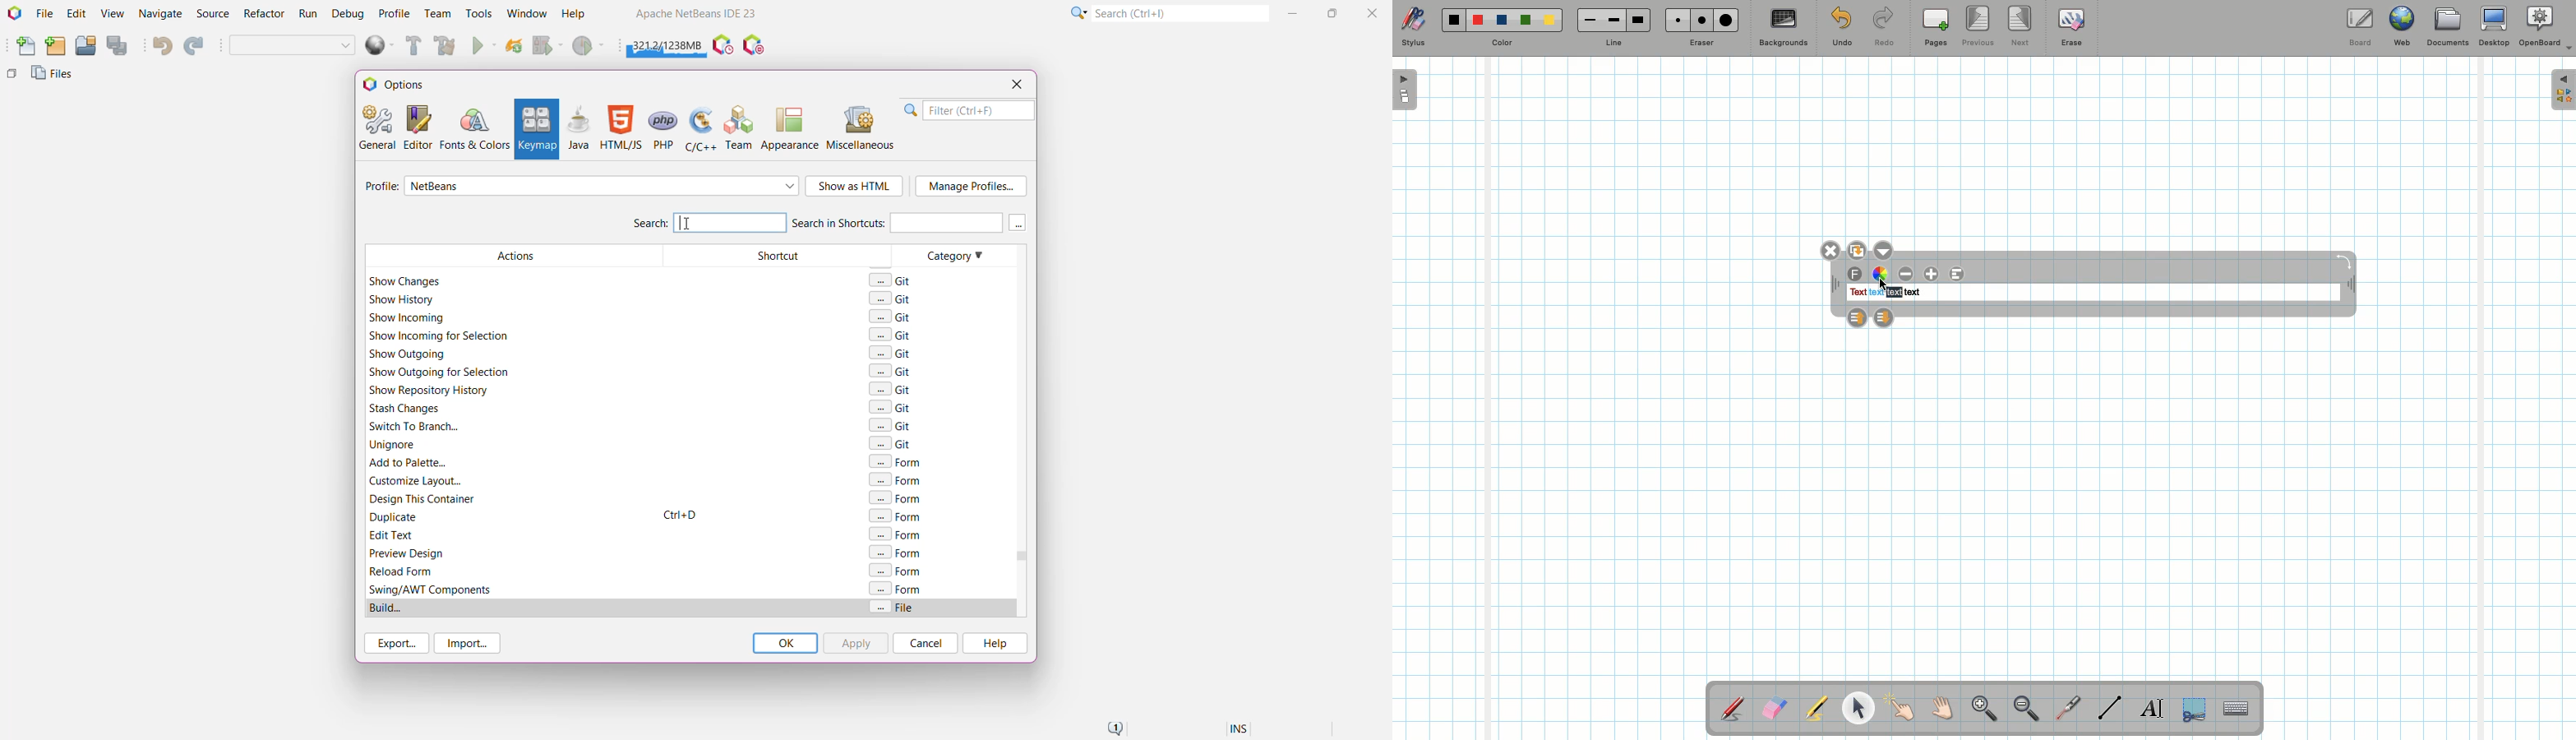 The image size is (2576, 756). I want to click on Laser pointer, so click(2065, 709).